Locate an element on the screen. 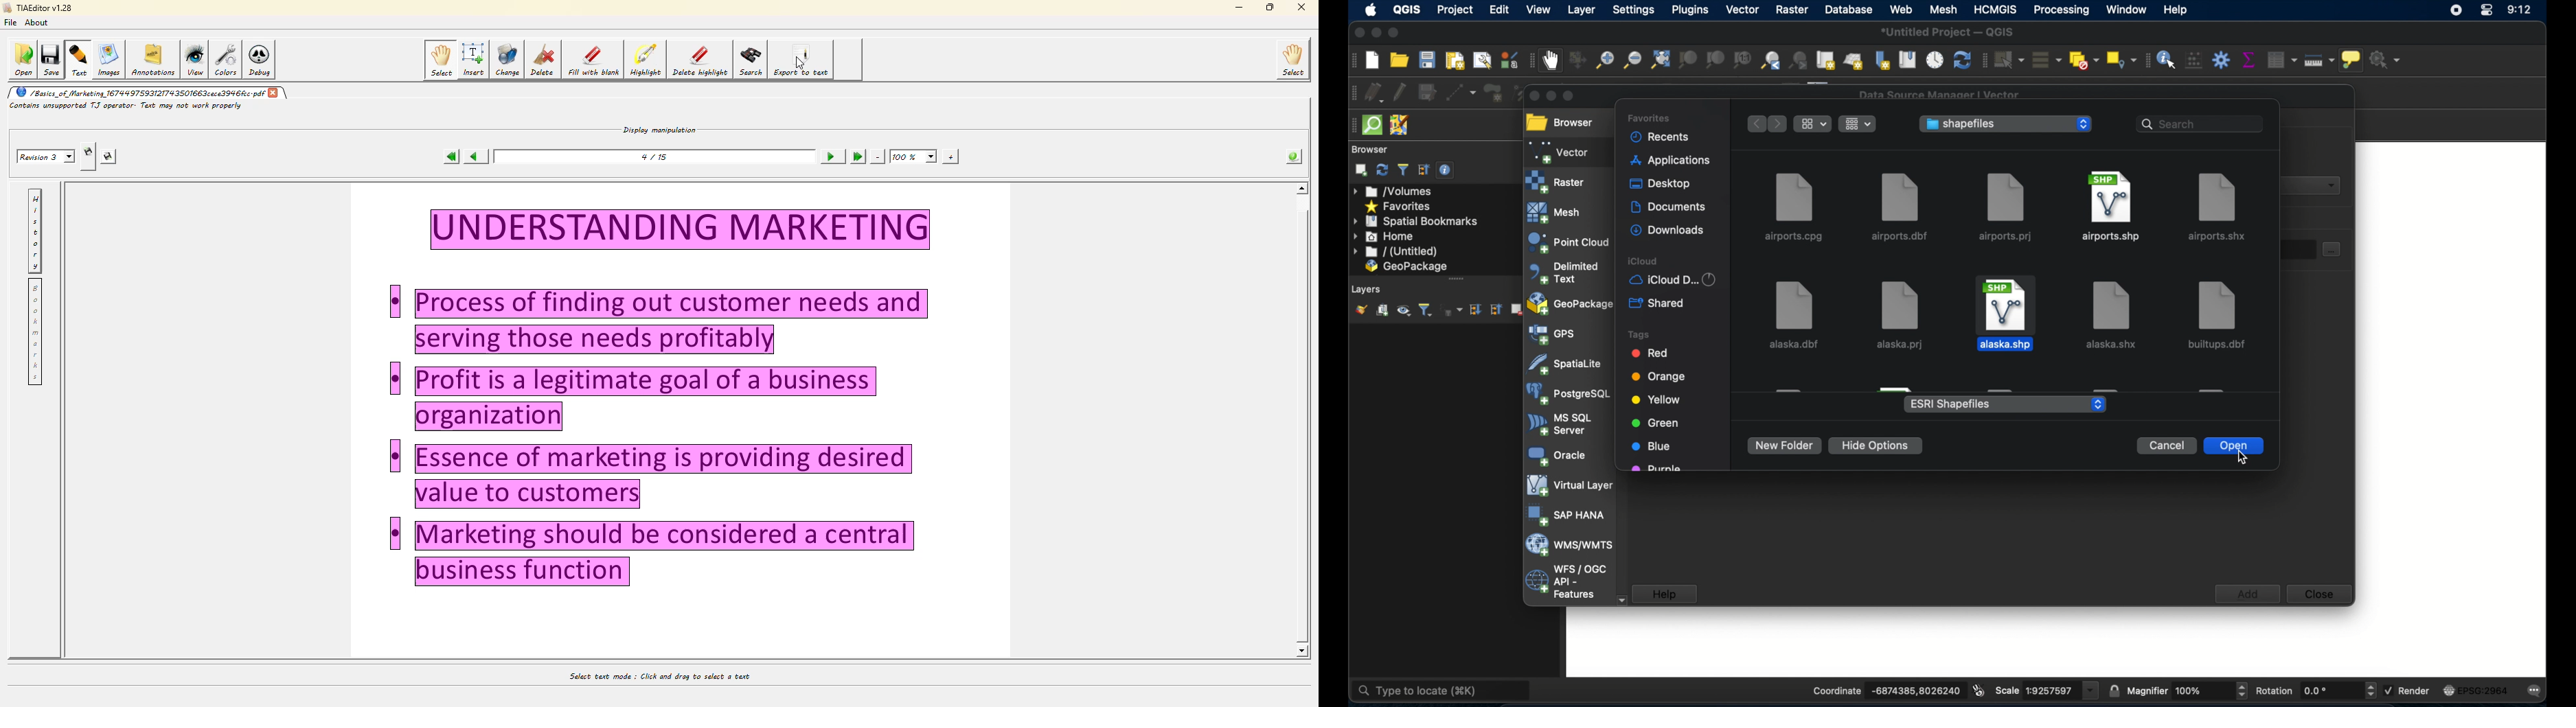 This screenshot has height=728, width=2576. browser is located at coordinates (1560, 123).